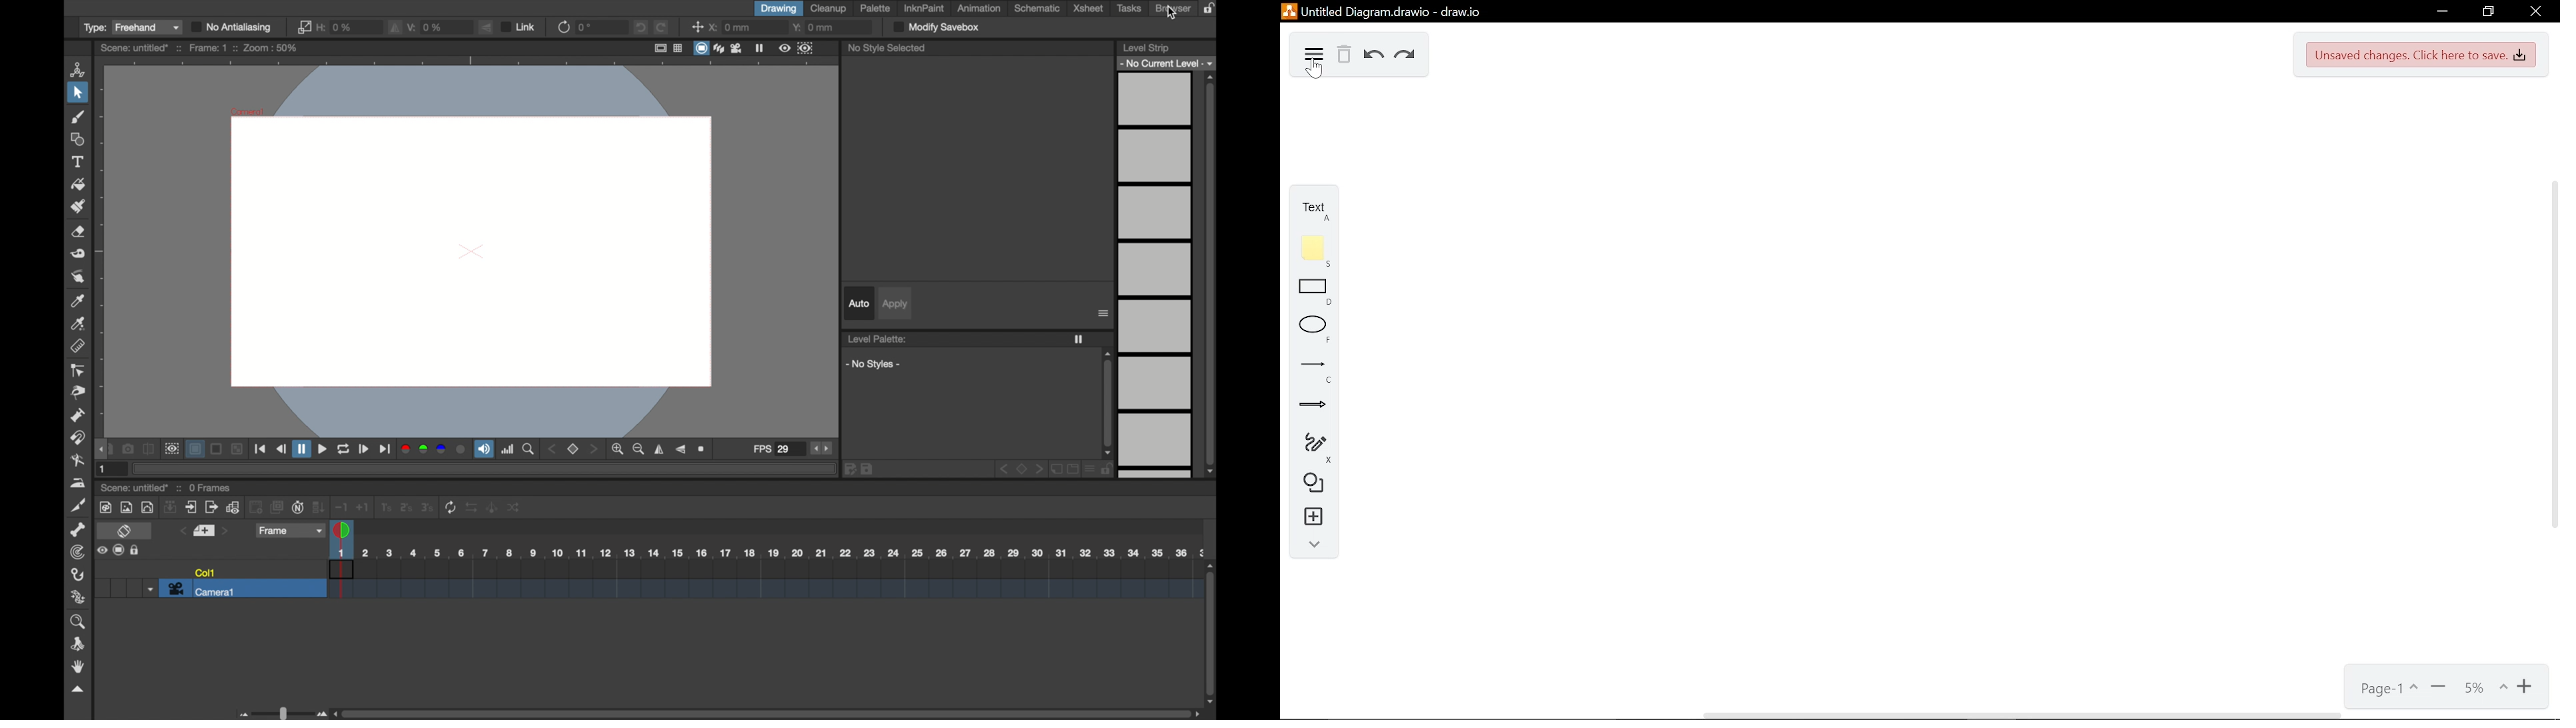  What do you see at coordinates (77, 183) in the screenshot?
I see `fill tool` at bounding box center [77, 183].